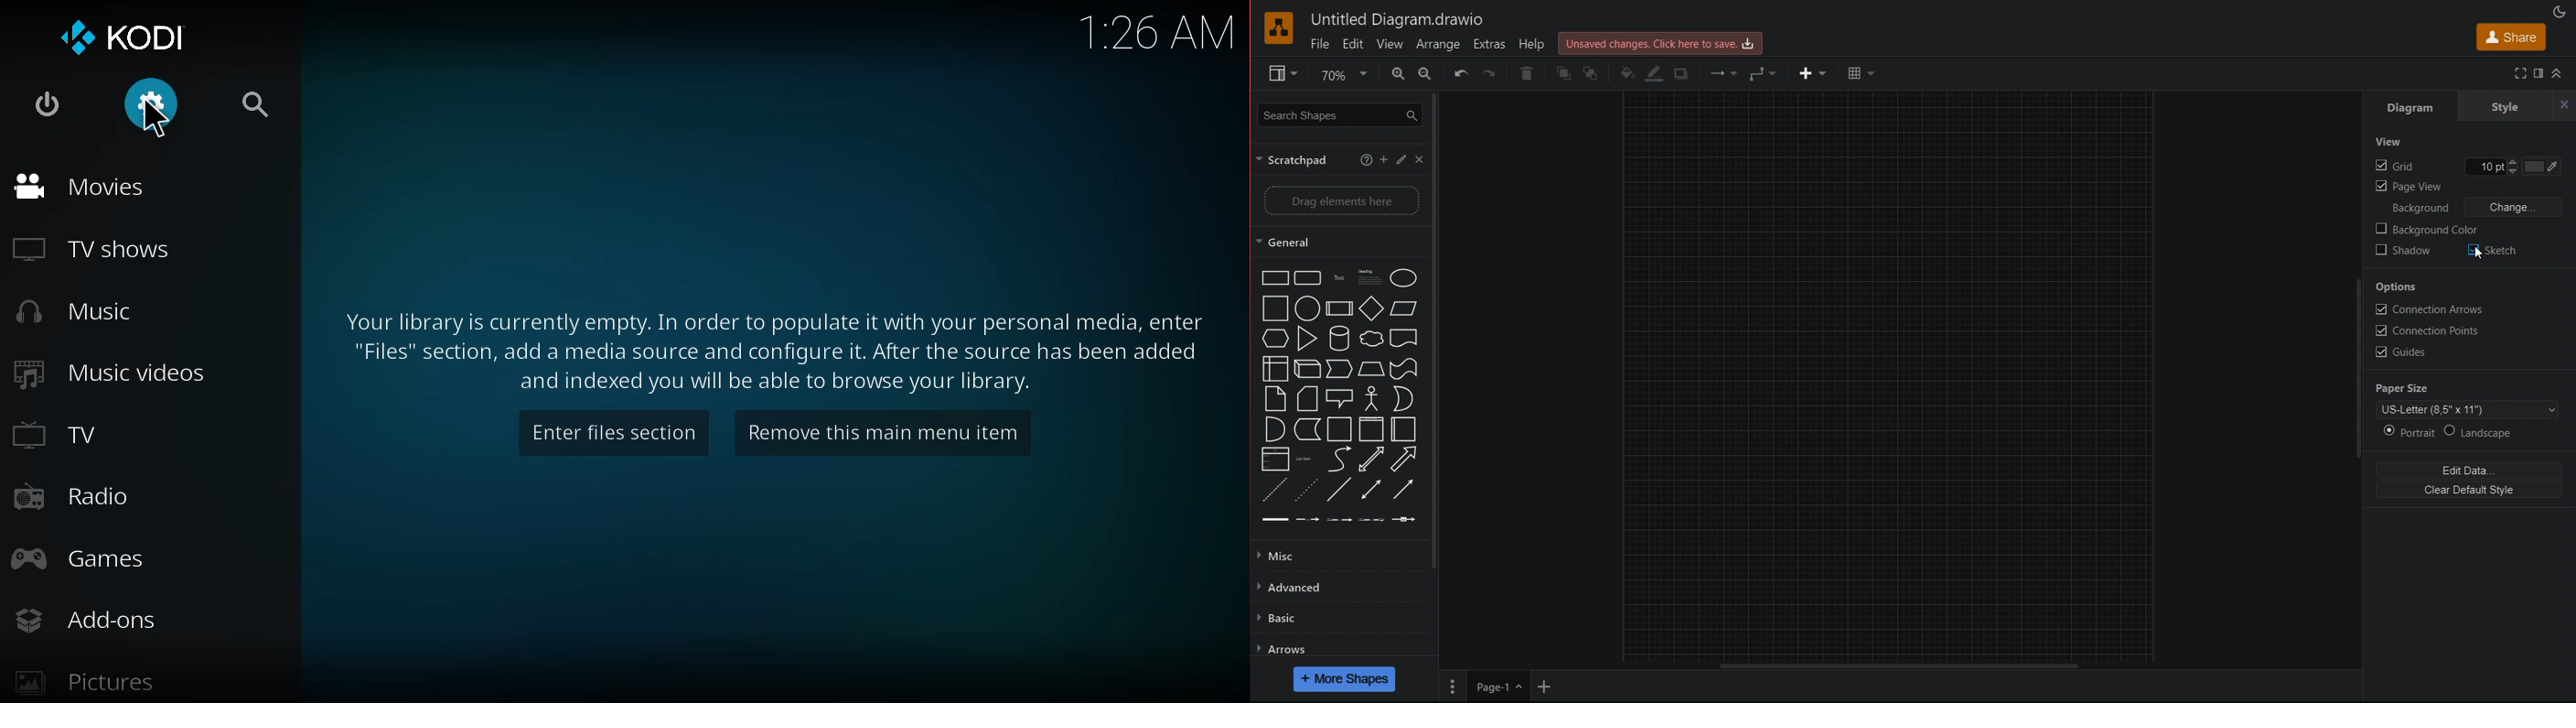  I want to click on Scratchpad, so click(1293, 160).